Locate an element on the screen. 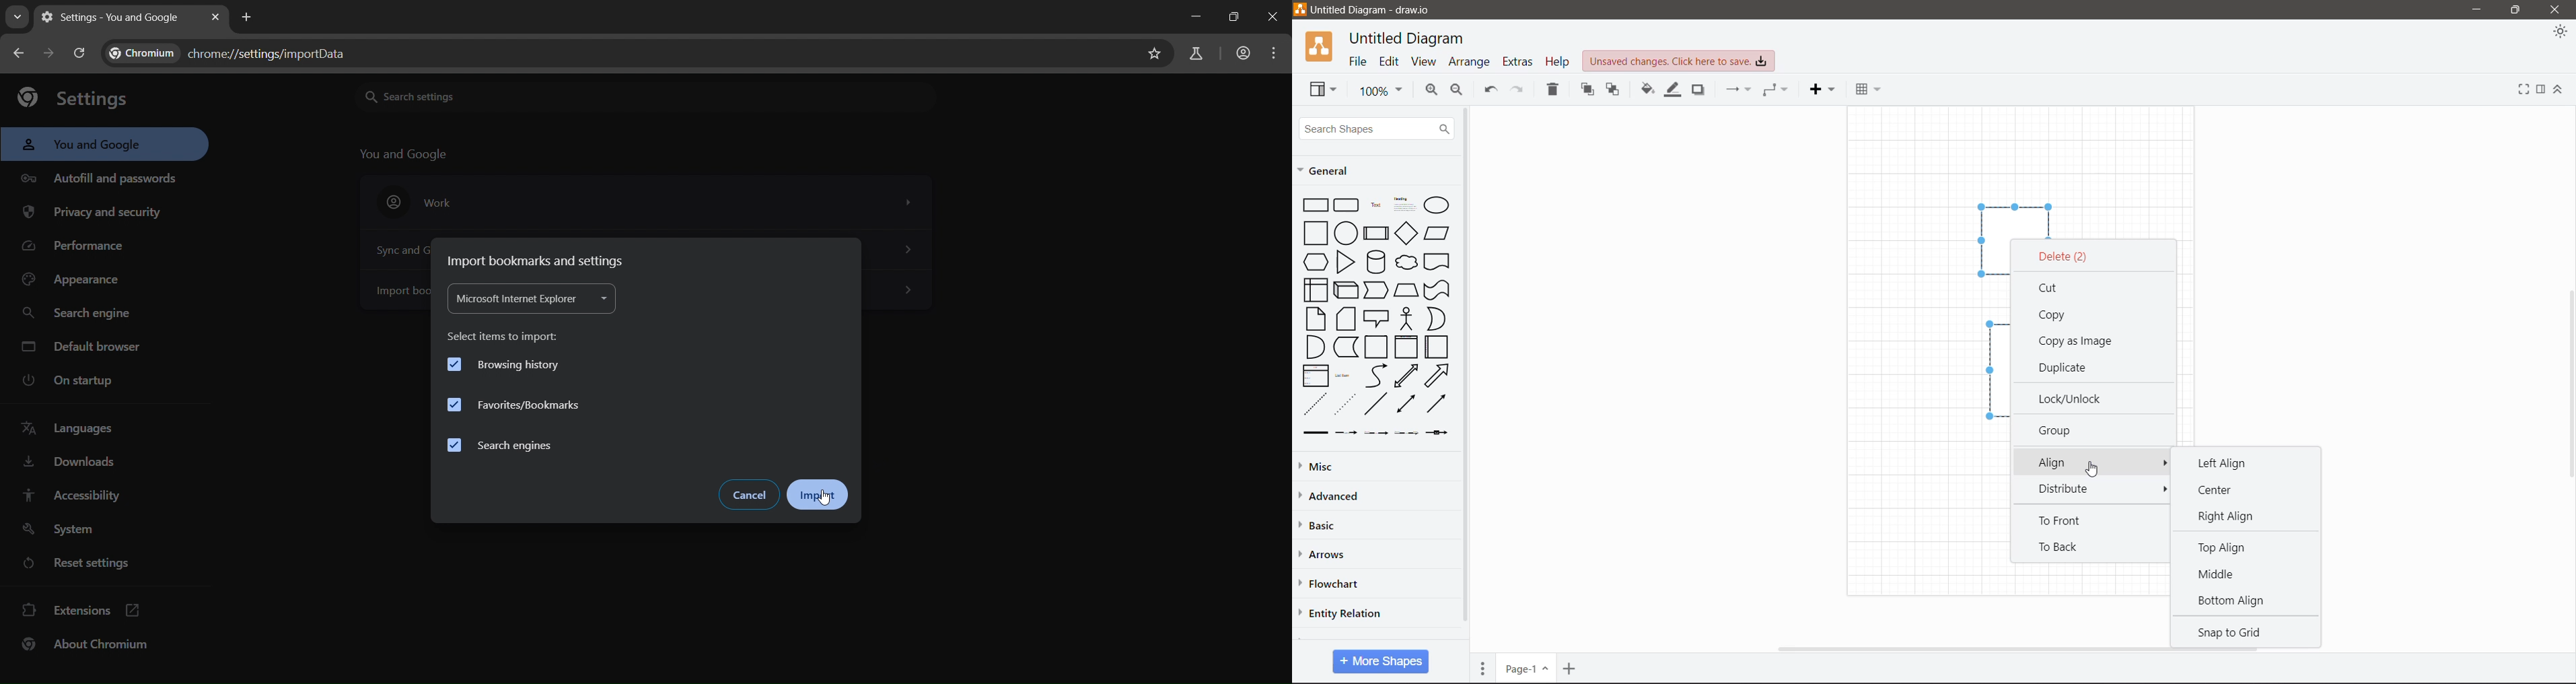 The width and height of the screenshot is (2576, 700). Shadow is located at coordinates (1697, 92).